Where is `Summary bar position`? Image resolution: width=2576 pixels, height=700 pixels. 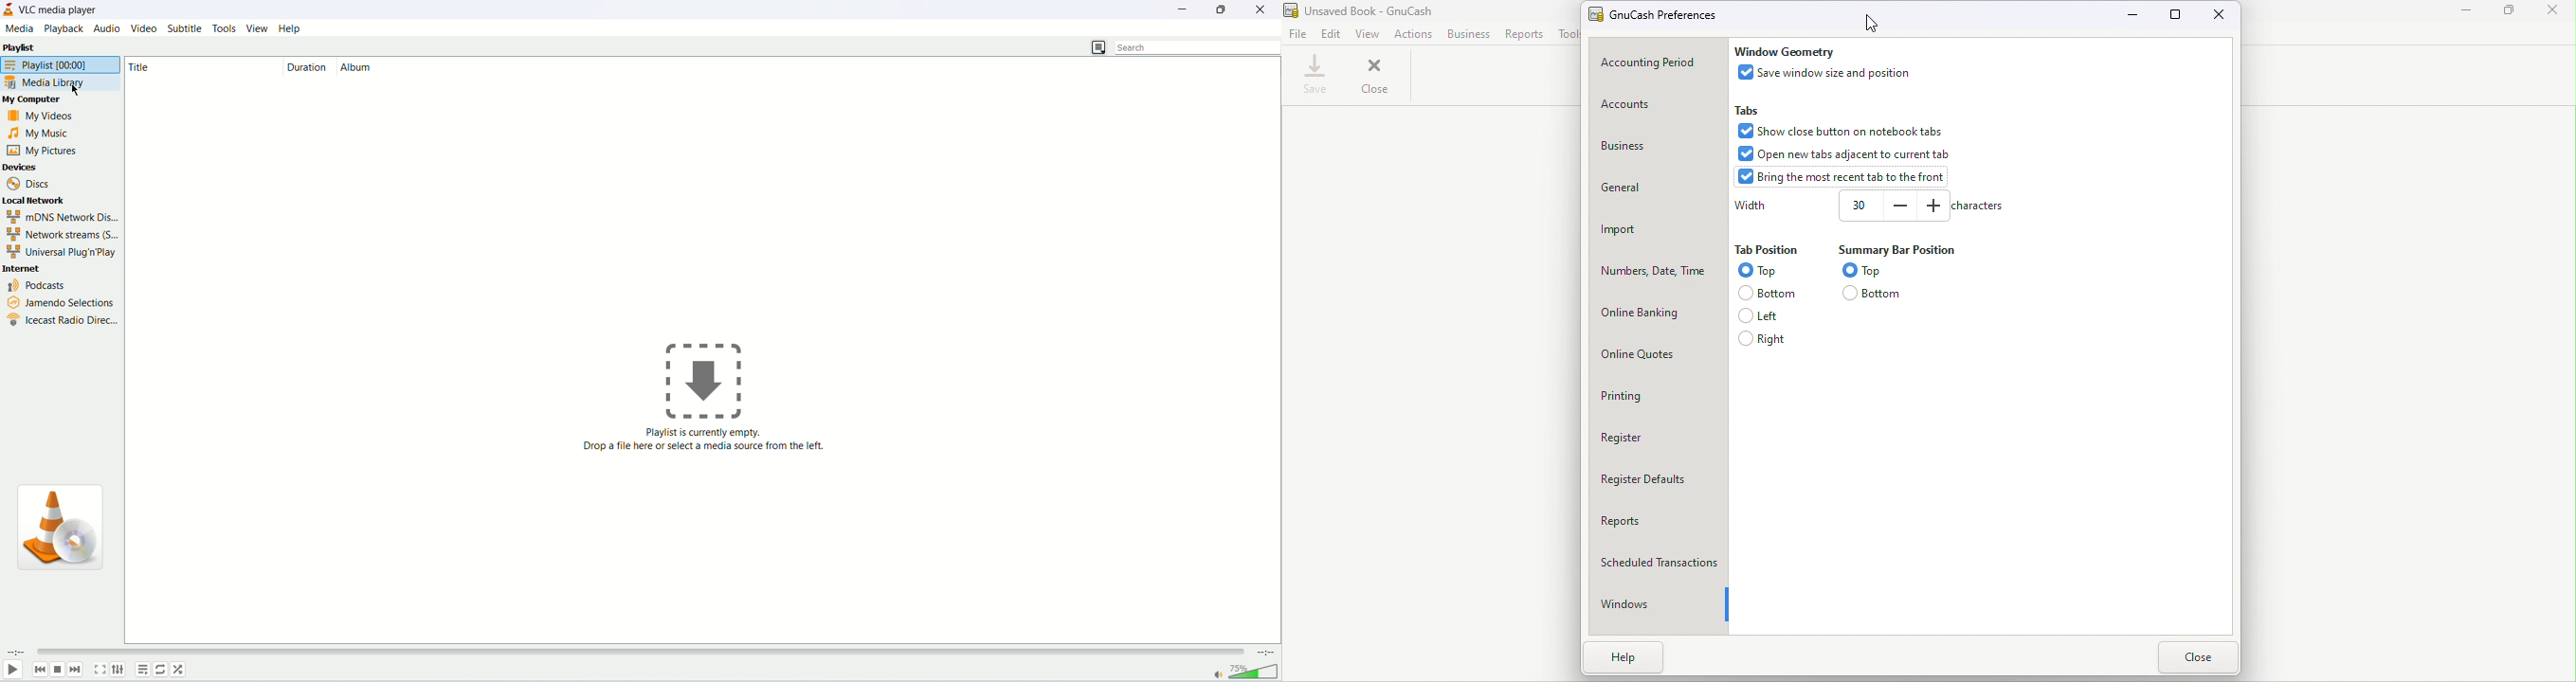
Summary bar position is located at coordinates (1894, 249).